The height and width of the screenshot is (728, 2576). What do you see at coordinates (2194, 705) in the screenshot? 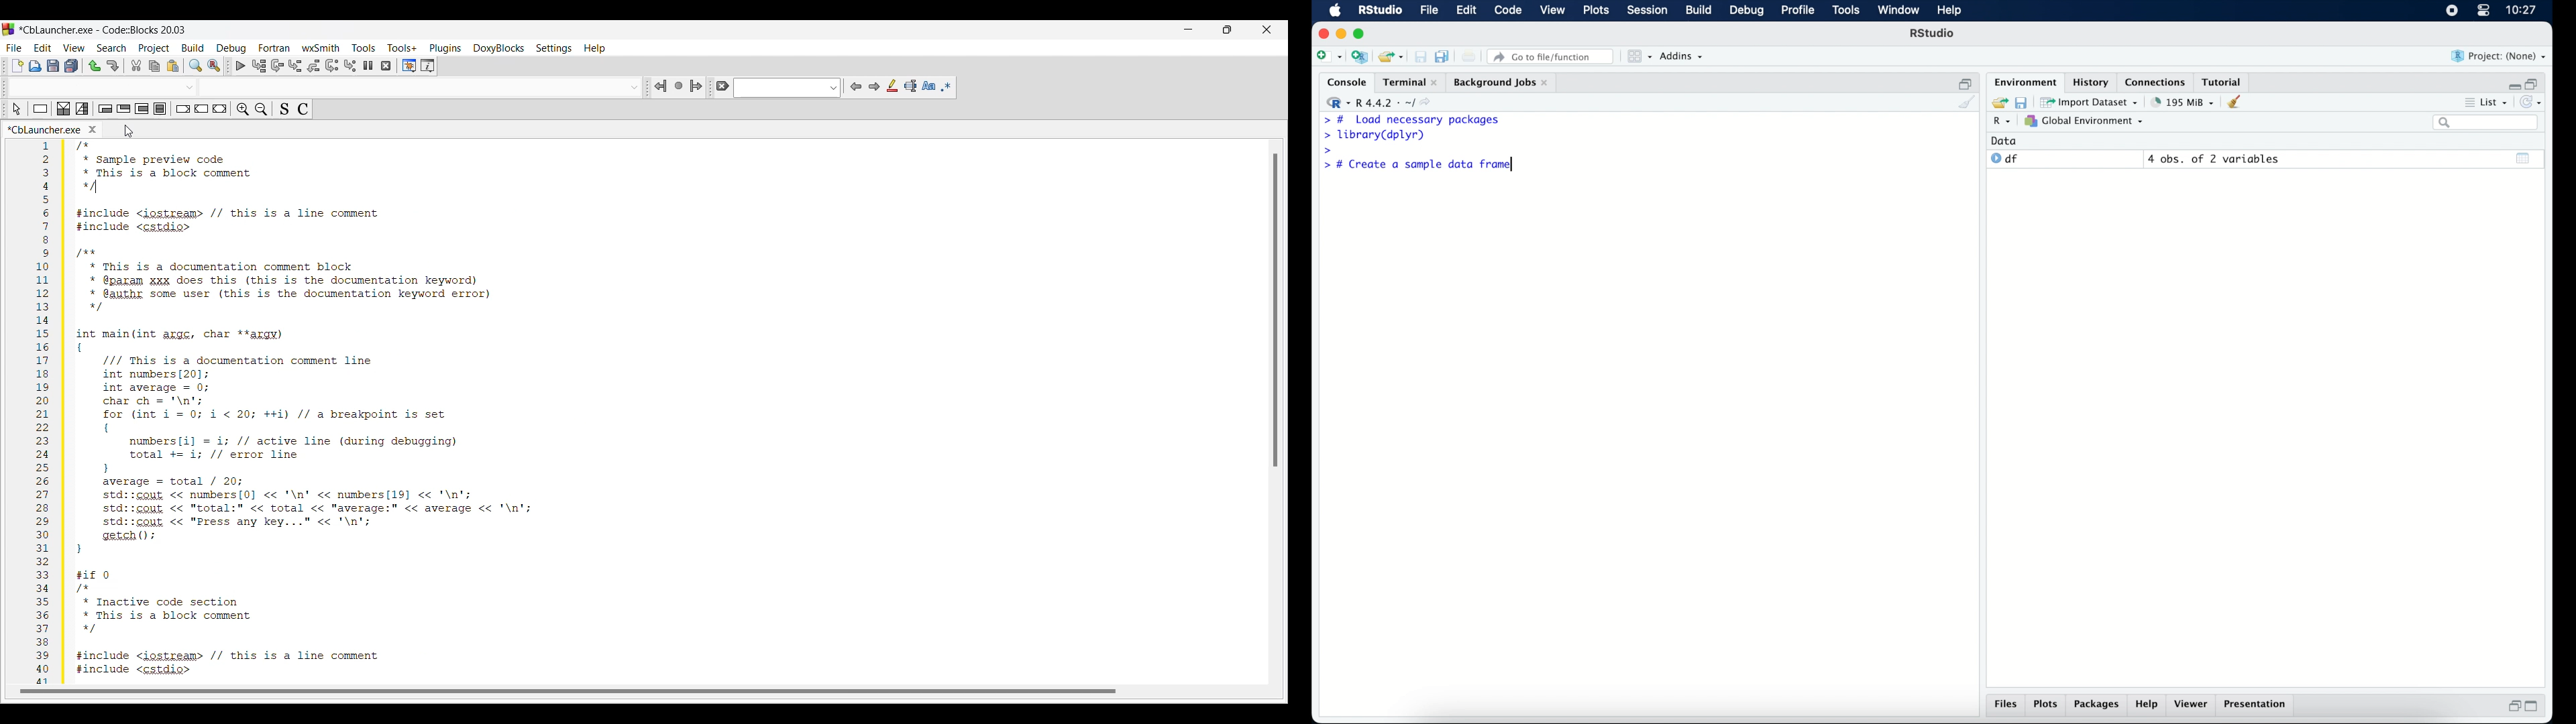
I see `viewer` at bounding box center [2194, 705].